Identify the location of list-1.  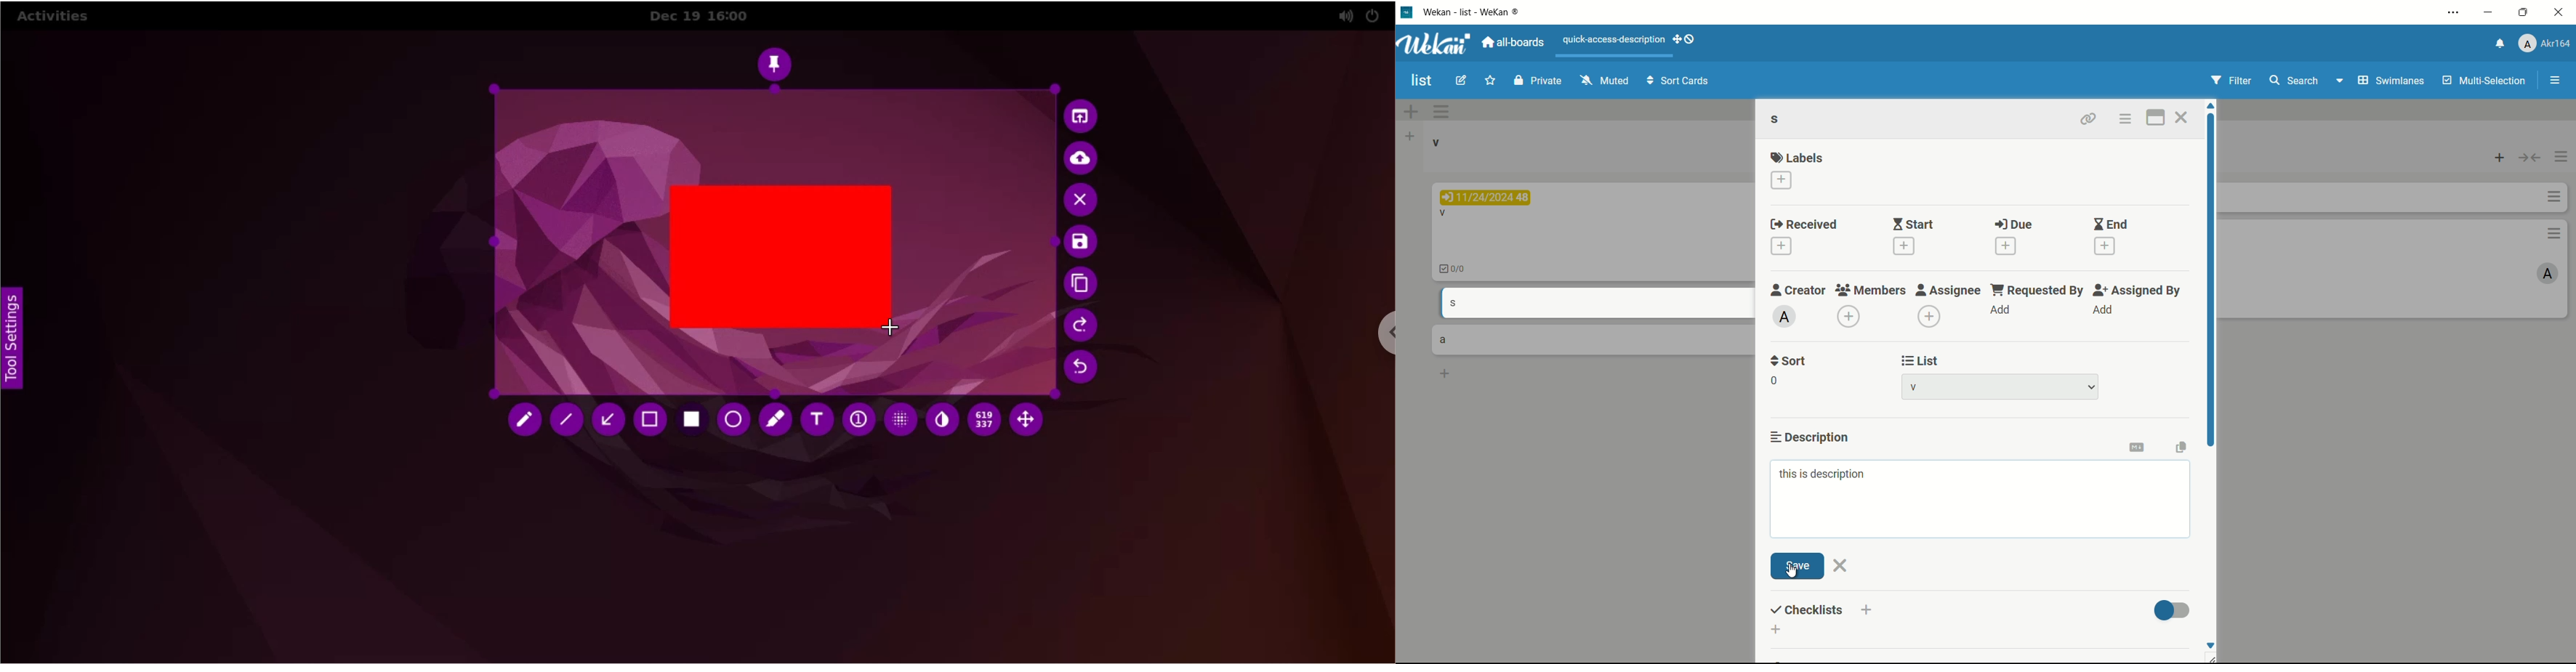
(1918, 387).